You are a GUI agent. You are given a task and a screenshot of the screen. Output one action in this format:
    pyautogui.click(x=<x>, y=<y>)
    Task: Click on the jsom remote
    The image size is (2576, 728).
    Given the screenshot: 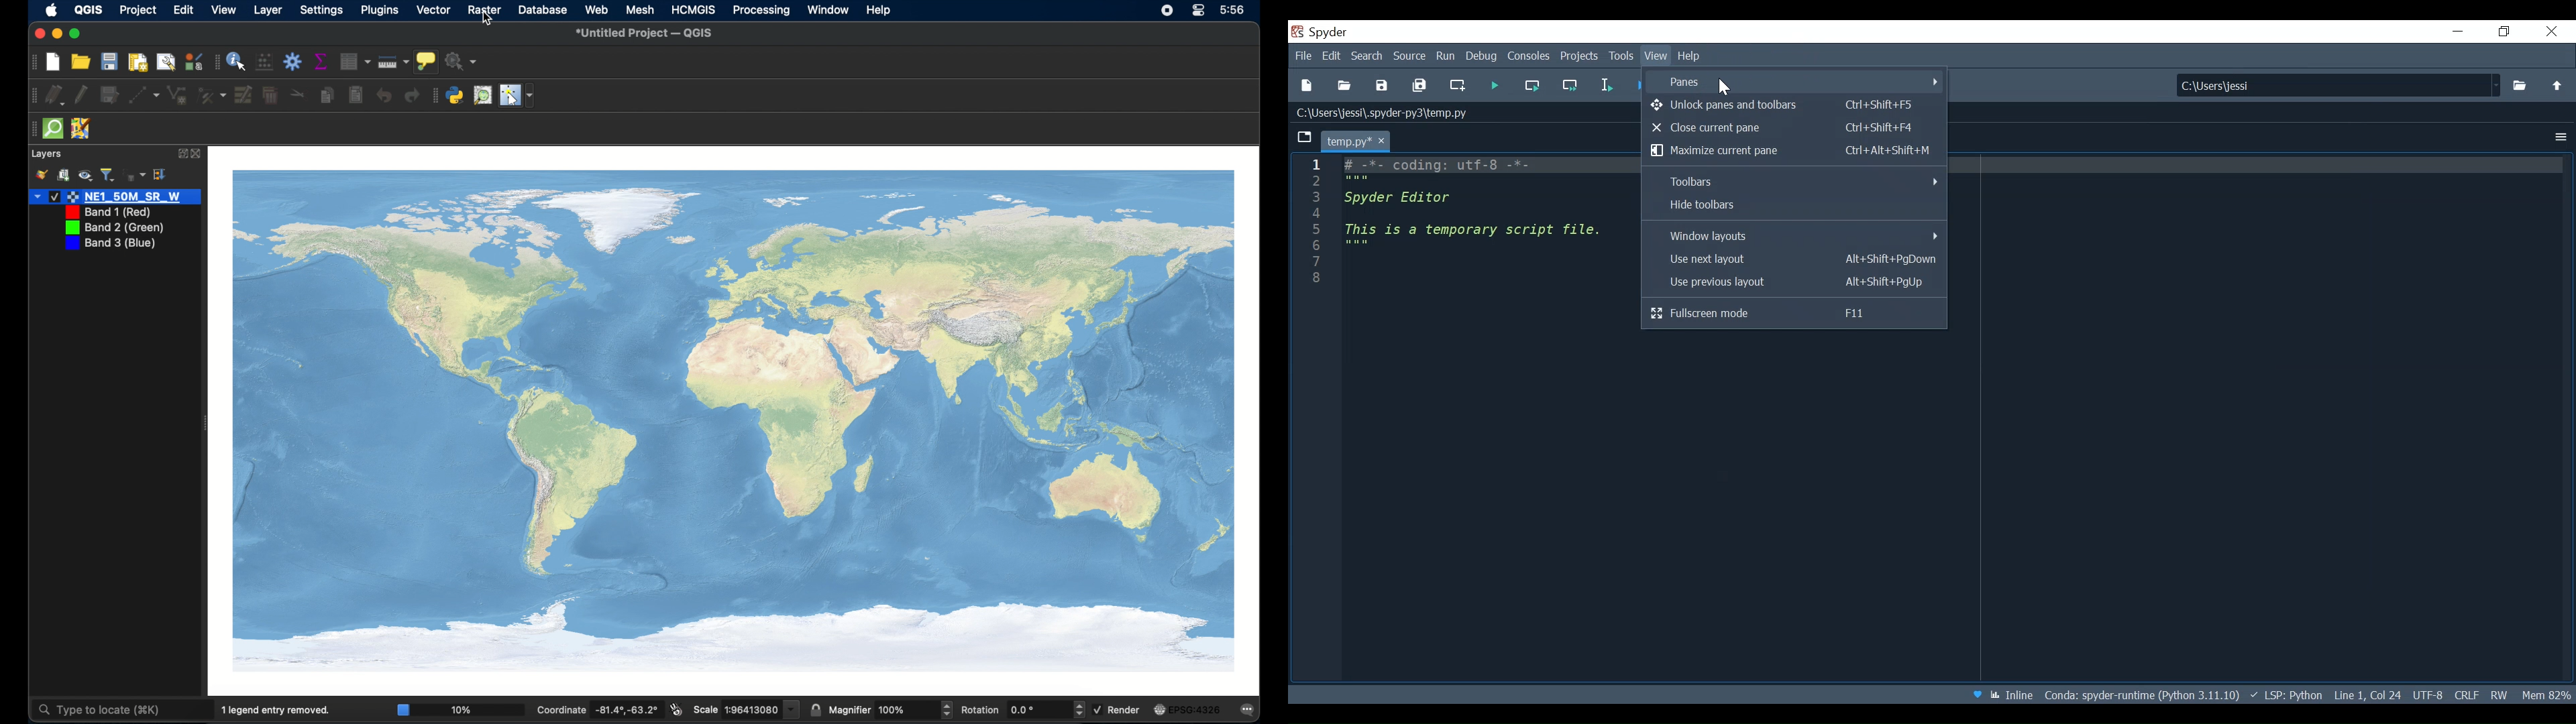 What is the action you would take?
    pyautogui.click(x=82, y=127)
    